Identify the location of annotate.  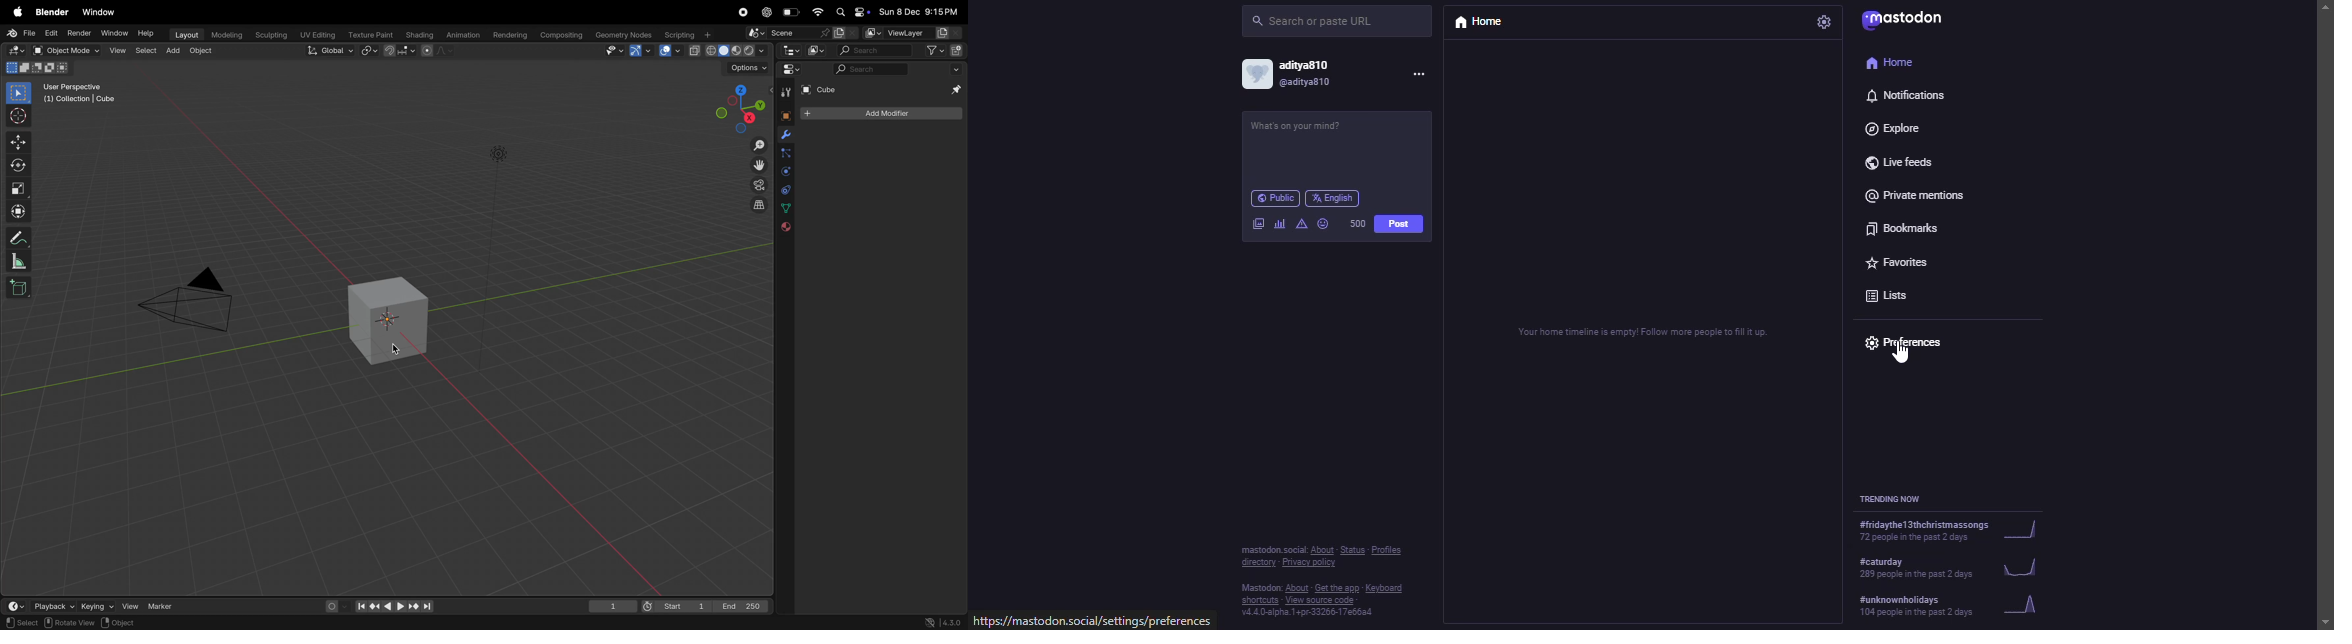
(18, 238).